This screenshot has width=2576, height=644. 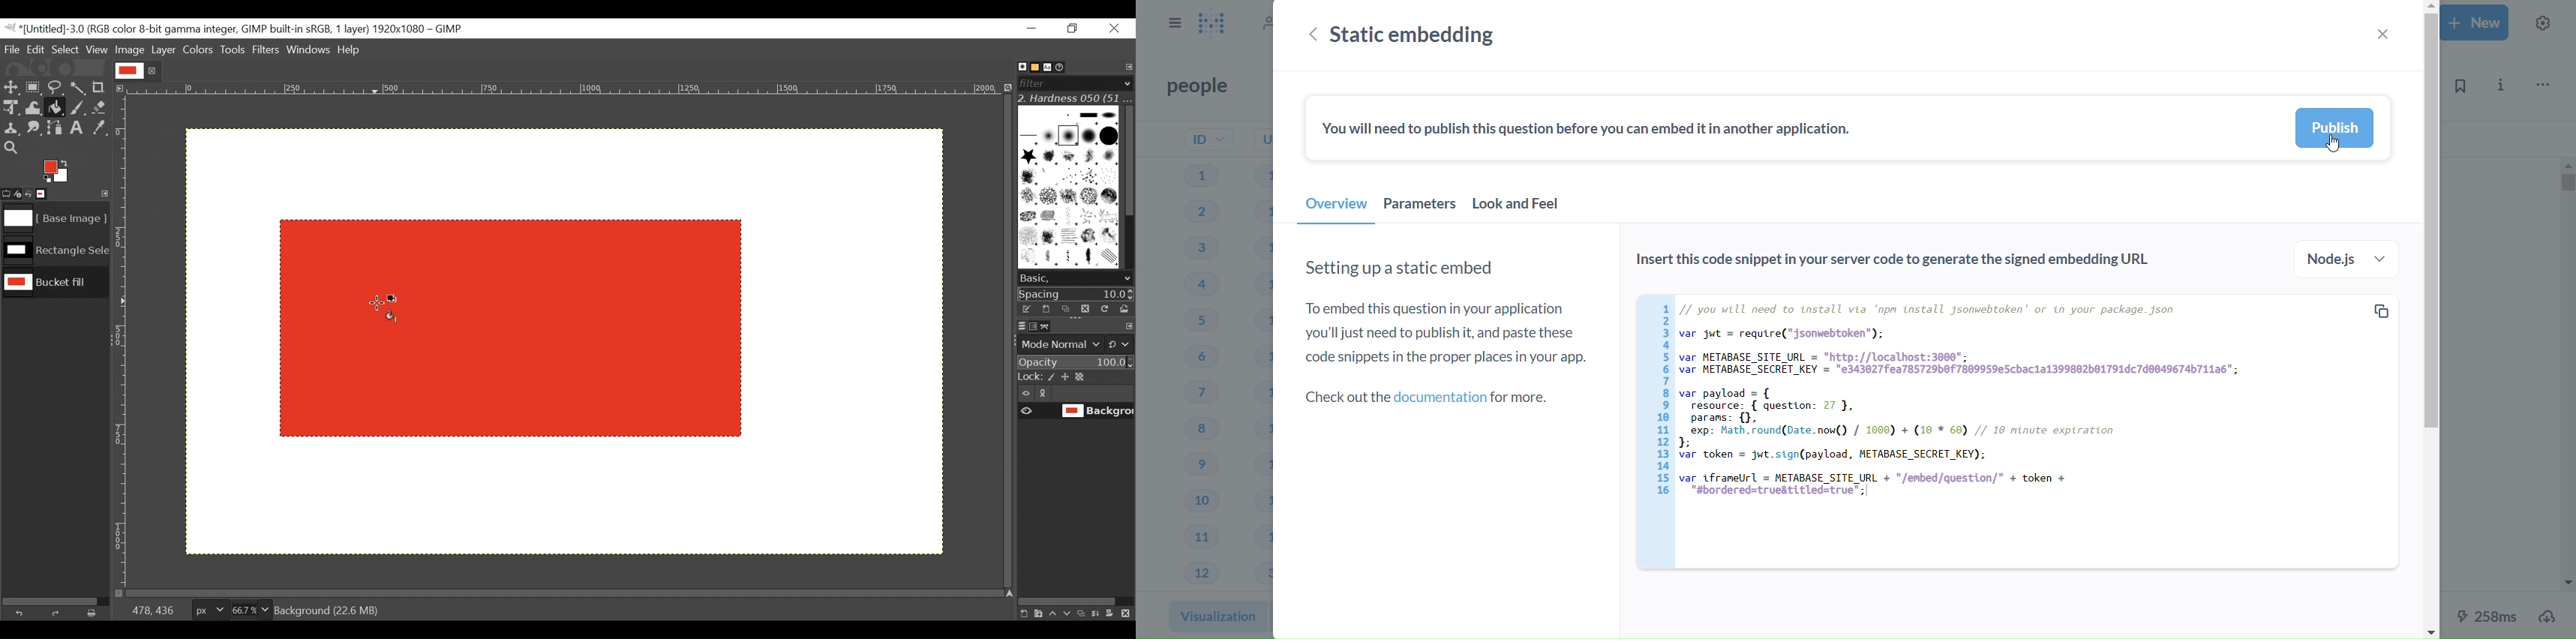 I want to click on Item visibility, so click(x=1027, y=394).